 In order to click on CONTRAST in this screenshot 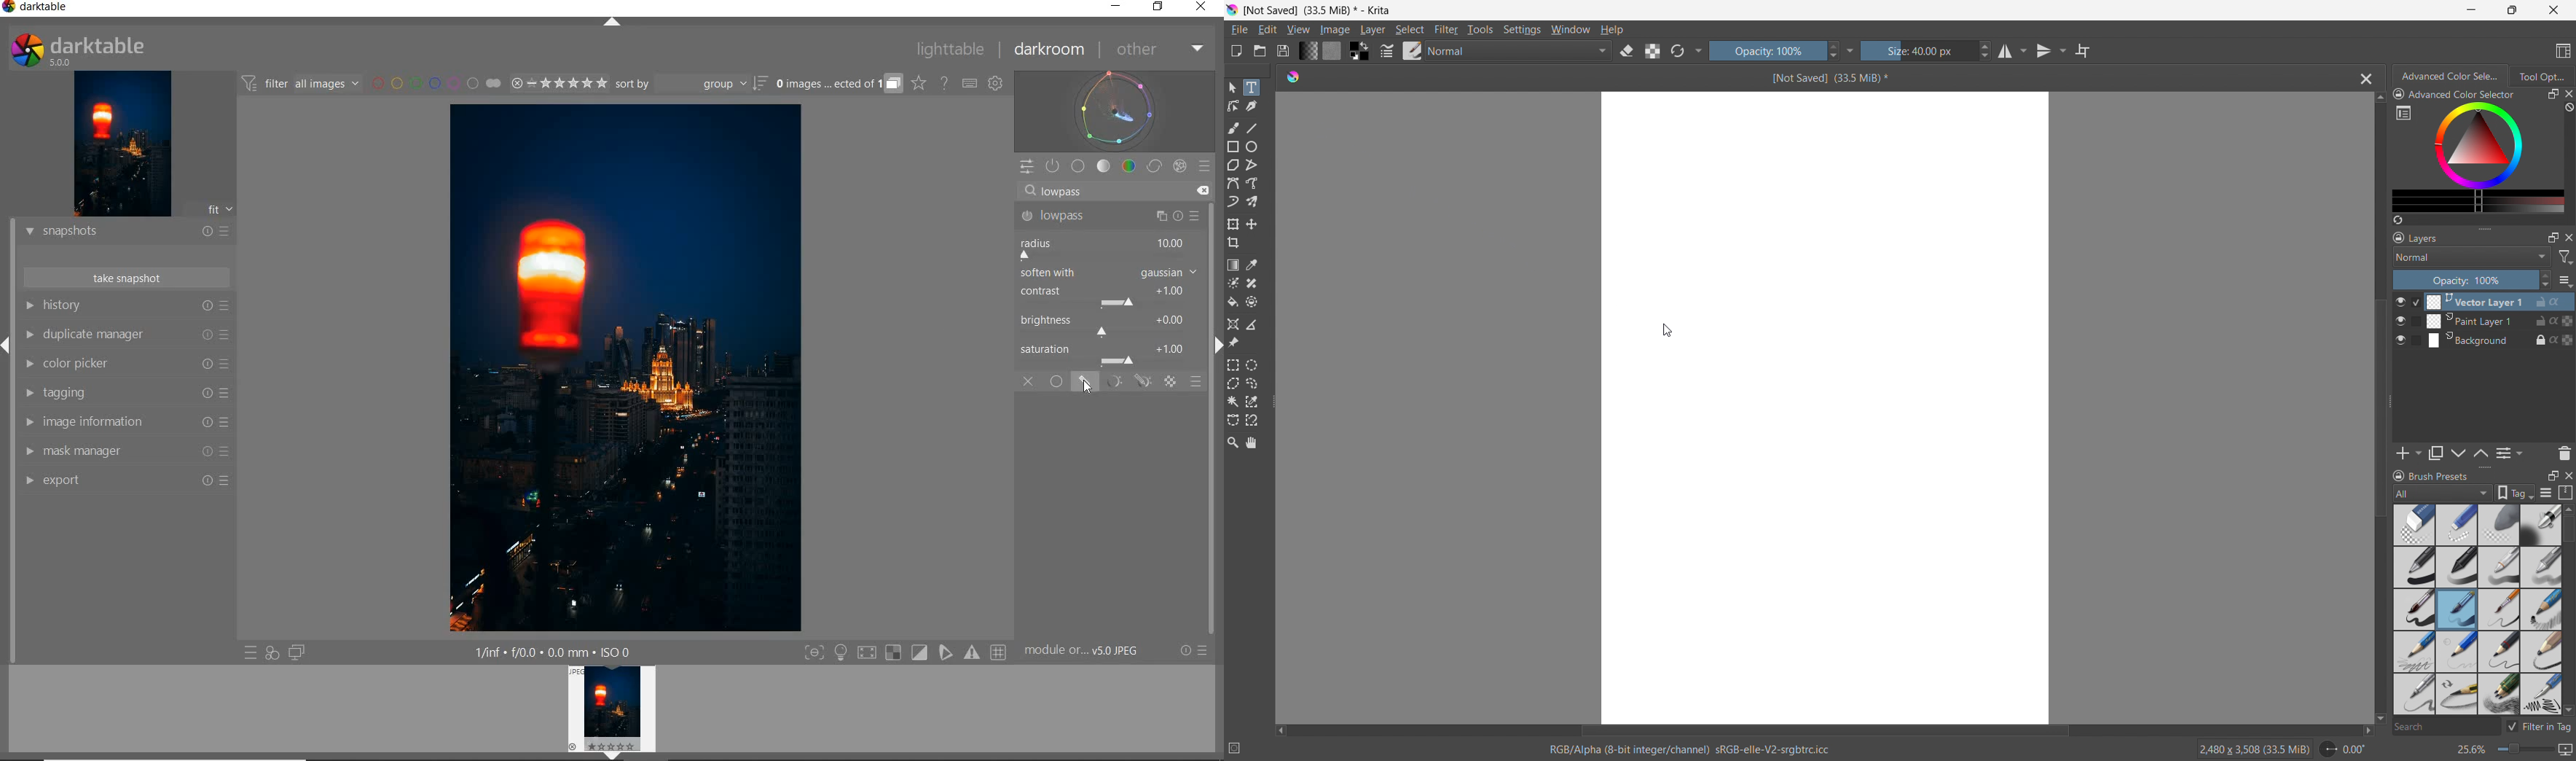, I will do `click(1107, 297)`.